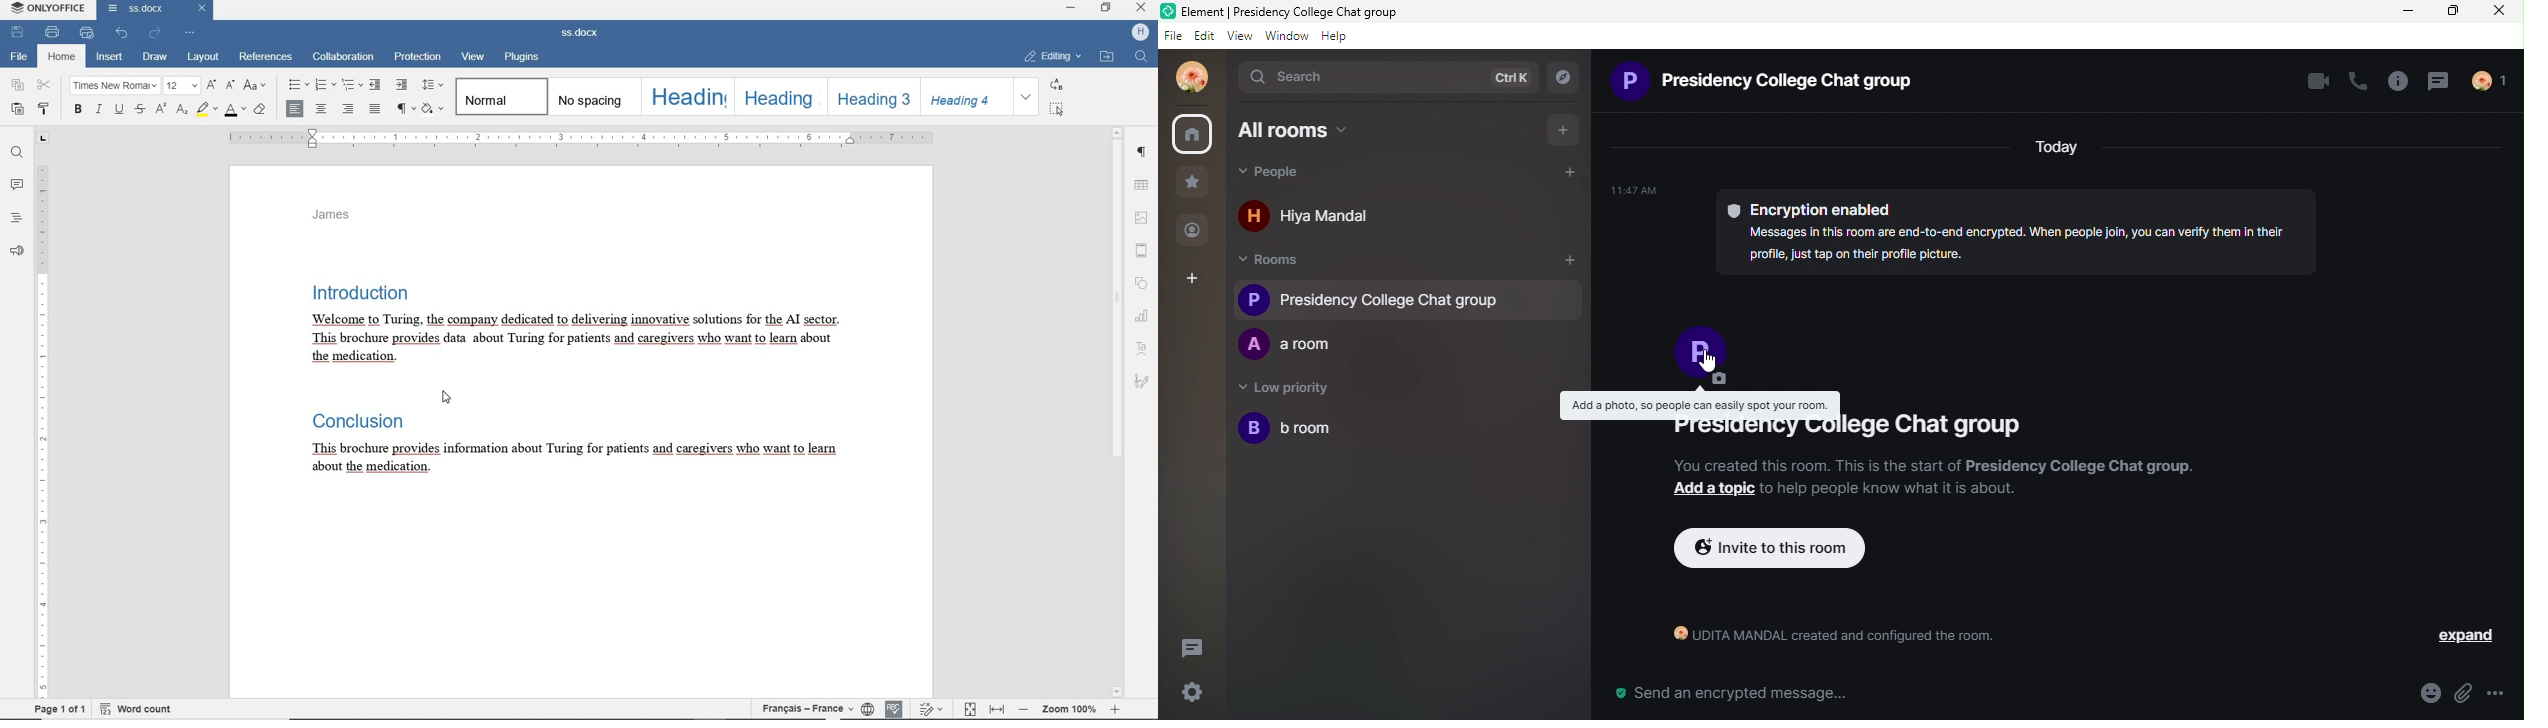 This screenshot has height=728, width=2548. Describe the element at coordinates (39, 430) in the screenshot. I see `RULER` at that location.